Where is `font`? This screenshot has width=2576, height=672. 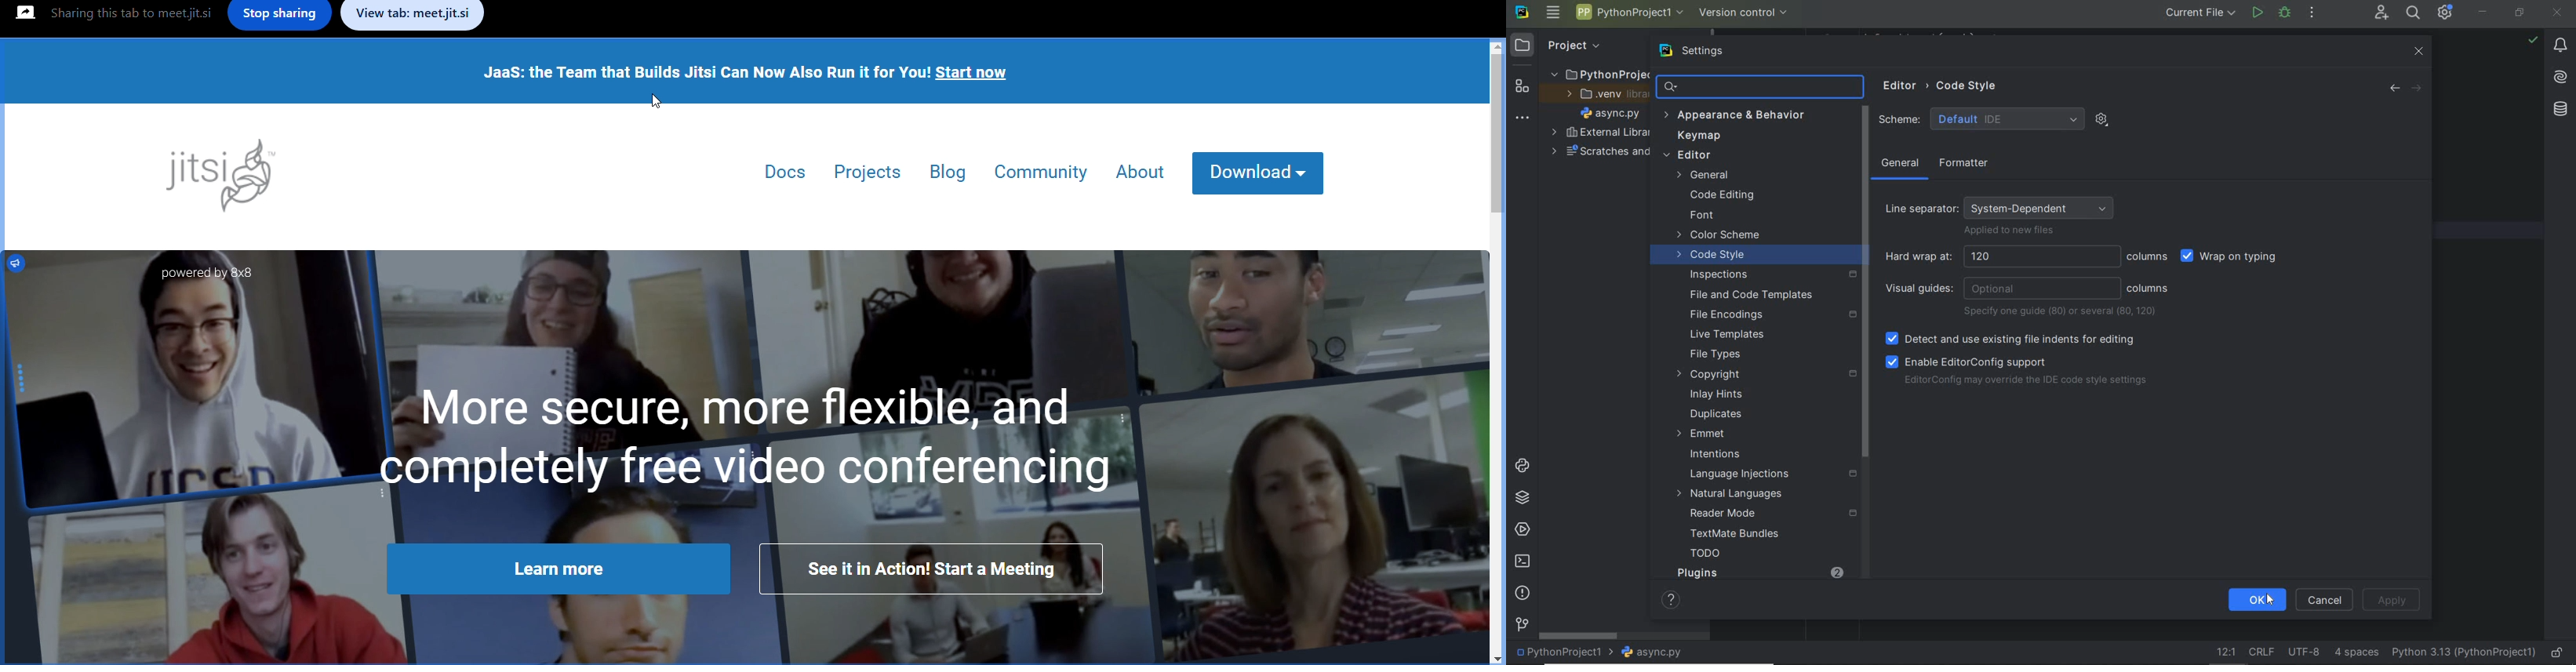 font is located at coordinates (1702, 216).